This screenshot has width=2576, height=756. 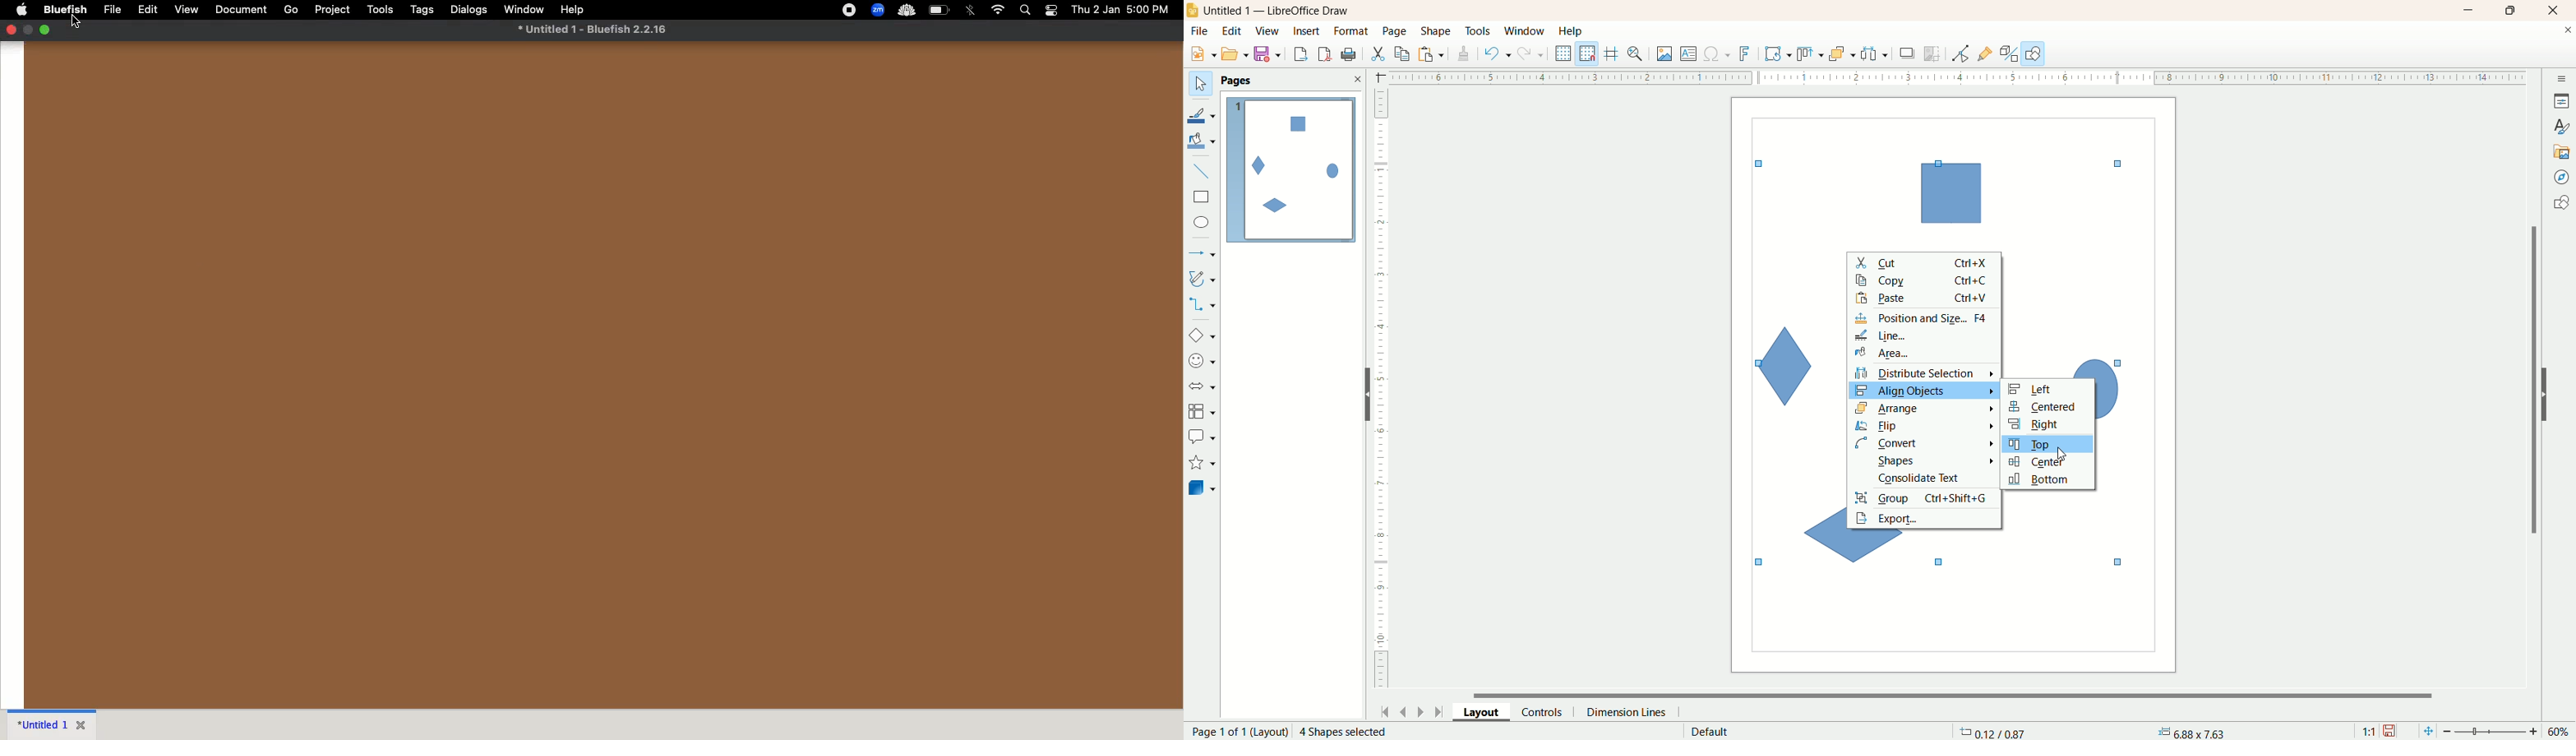 I want to click on page, so click(x=1396, y=30).